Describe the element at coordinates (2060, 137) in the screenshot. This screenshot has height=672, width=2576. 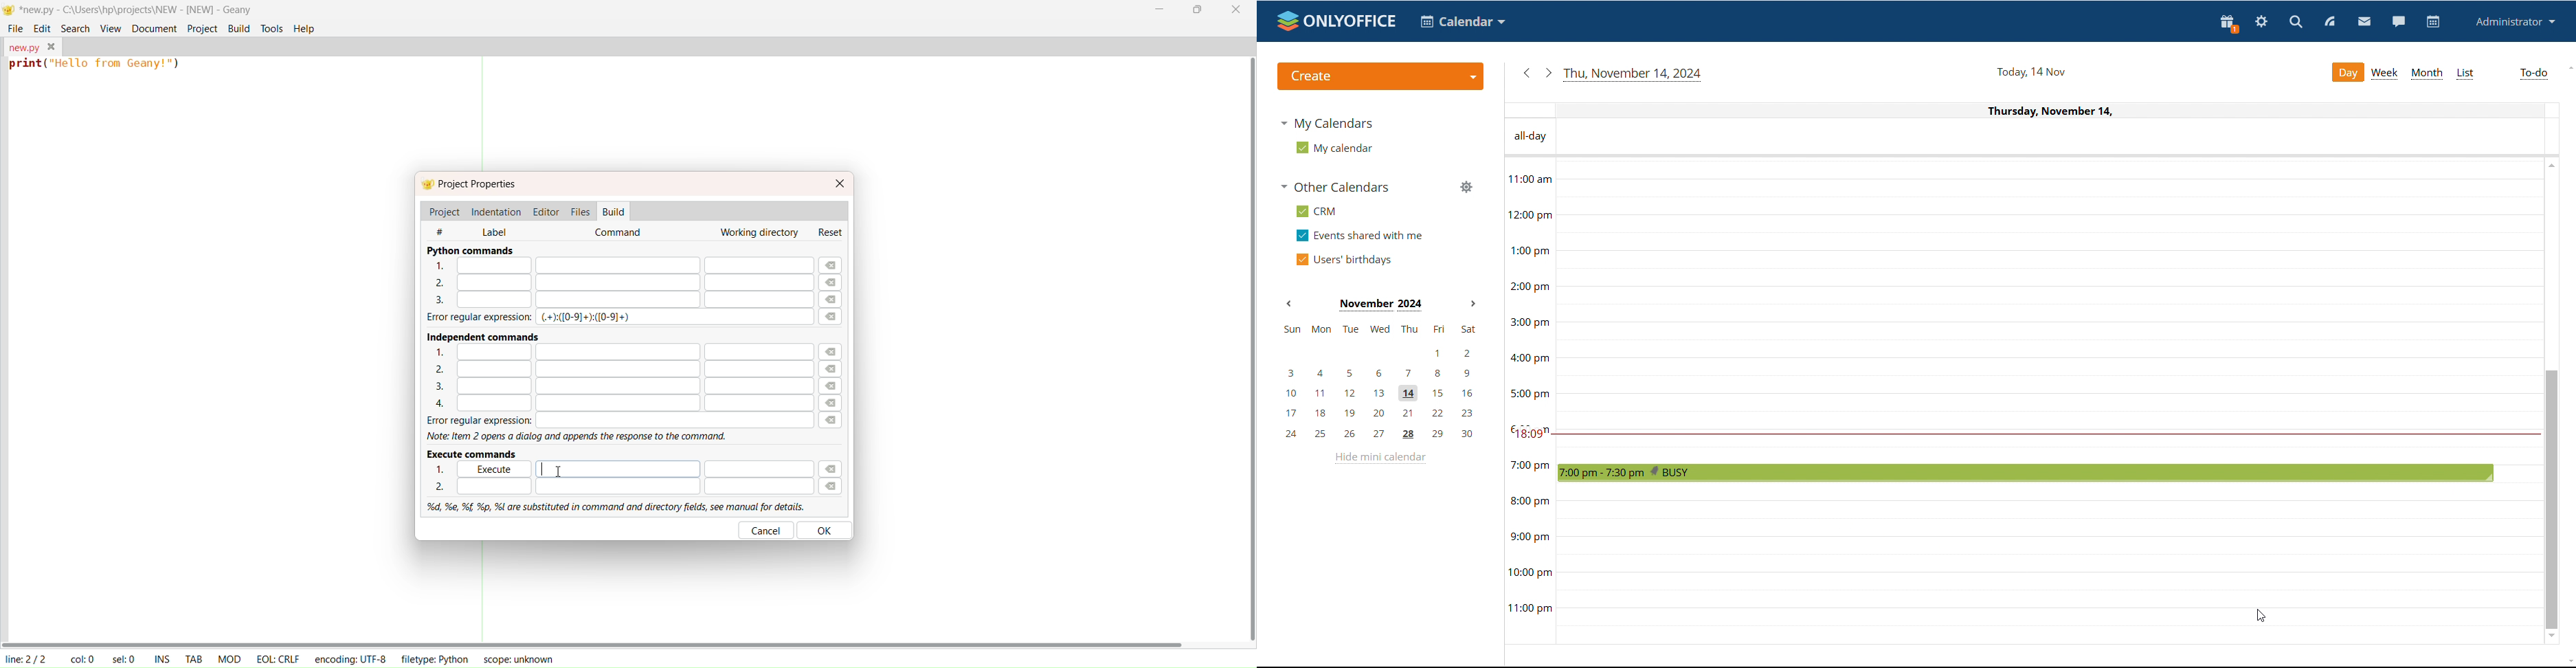
I see `all-day events` at that location.